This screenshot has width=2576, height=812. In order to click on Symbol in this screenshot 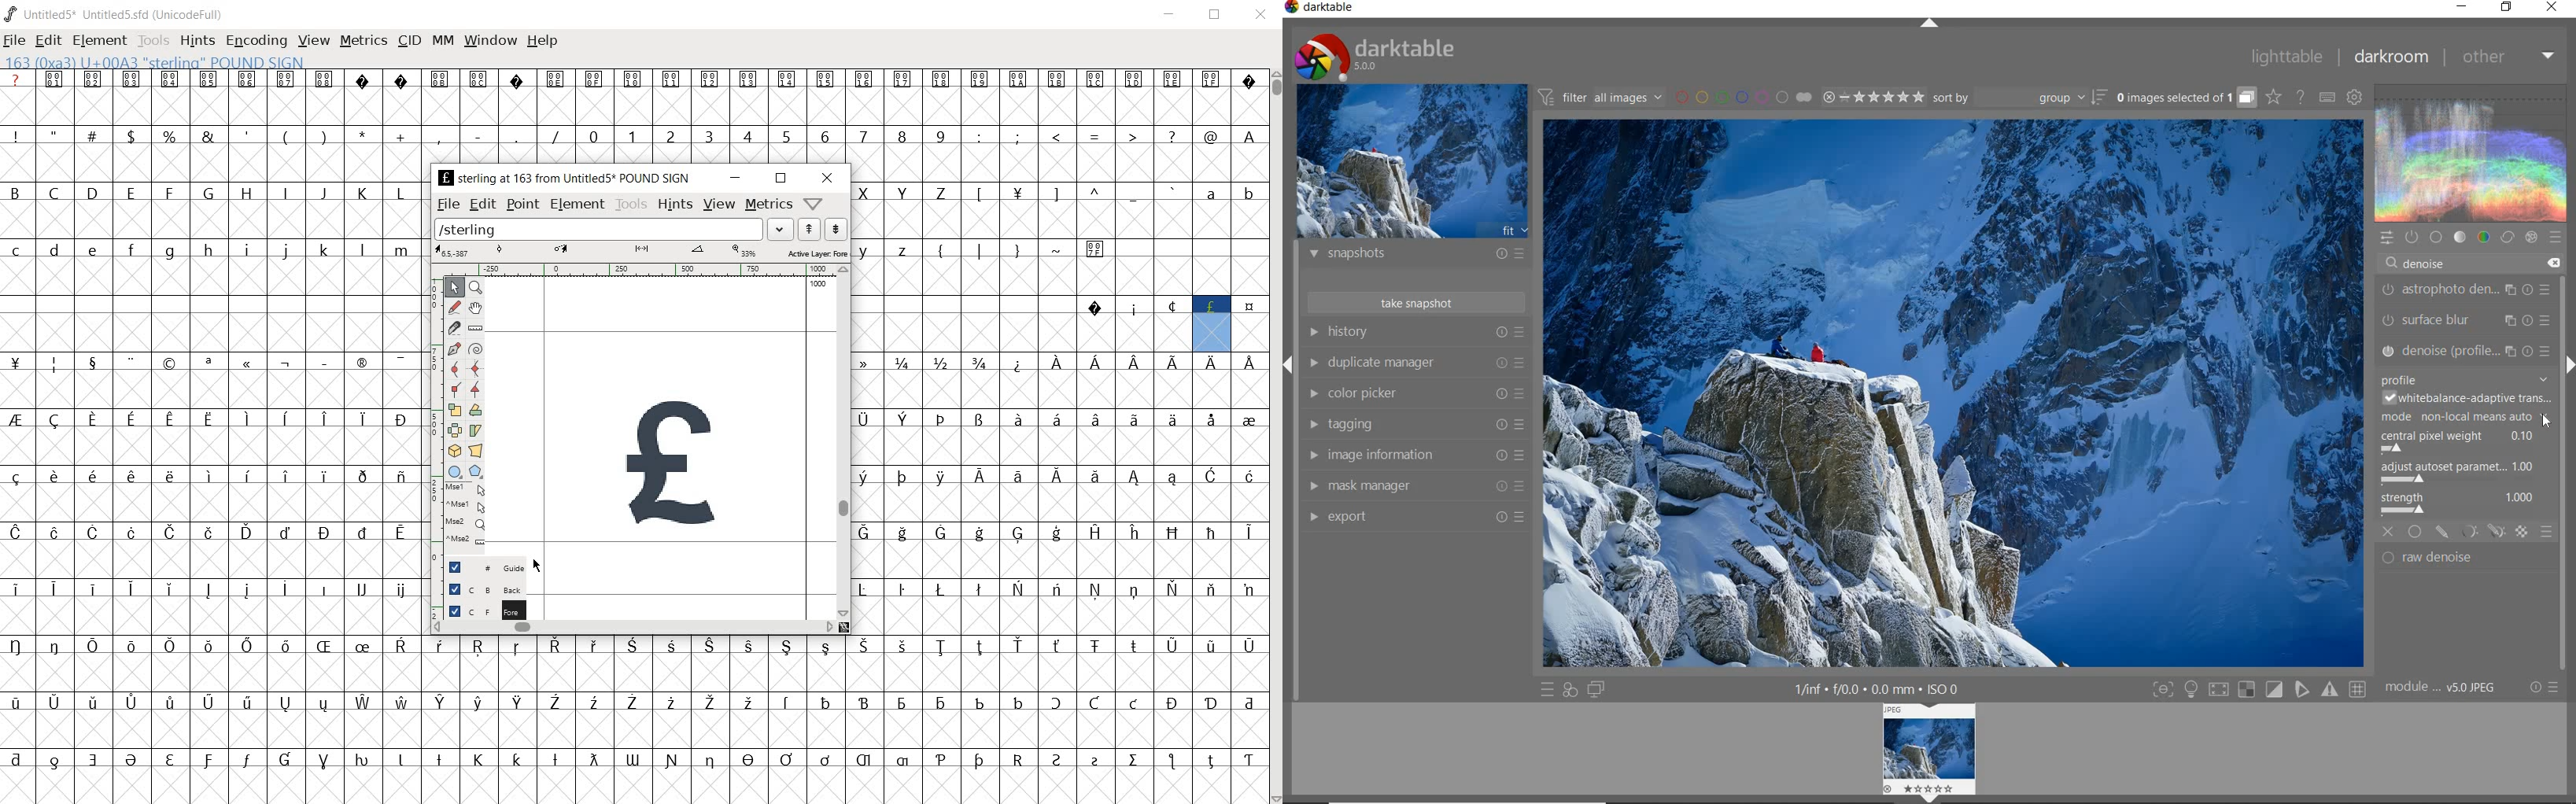, I will do `click(1210, 308)`.